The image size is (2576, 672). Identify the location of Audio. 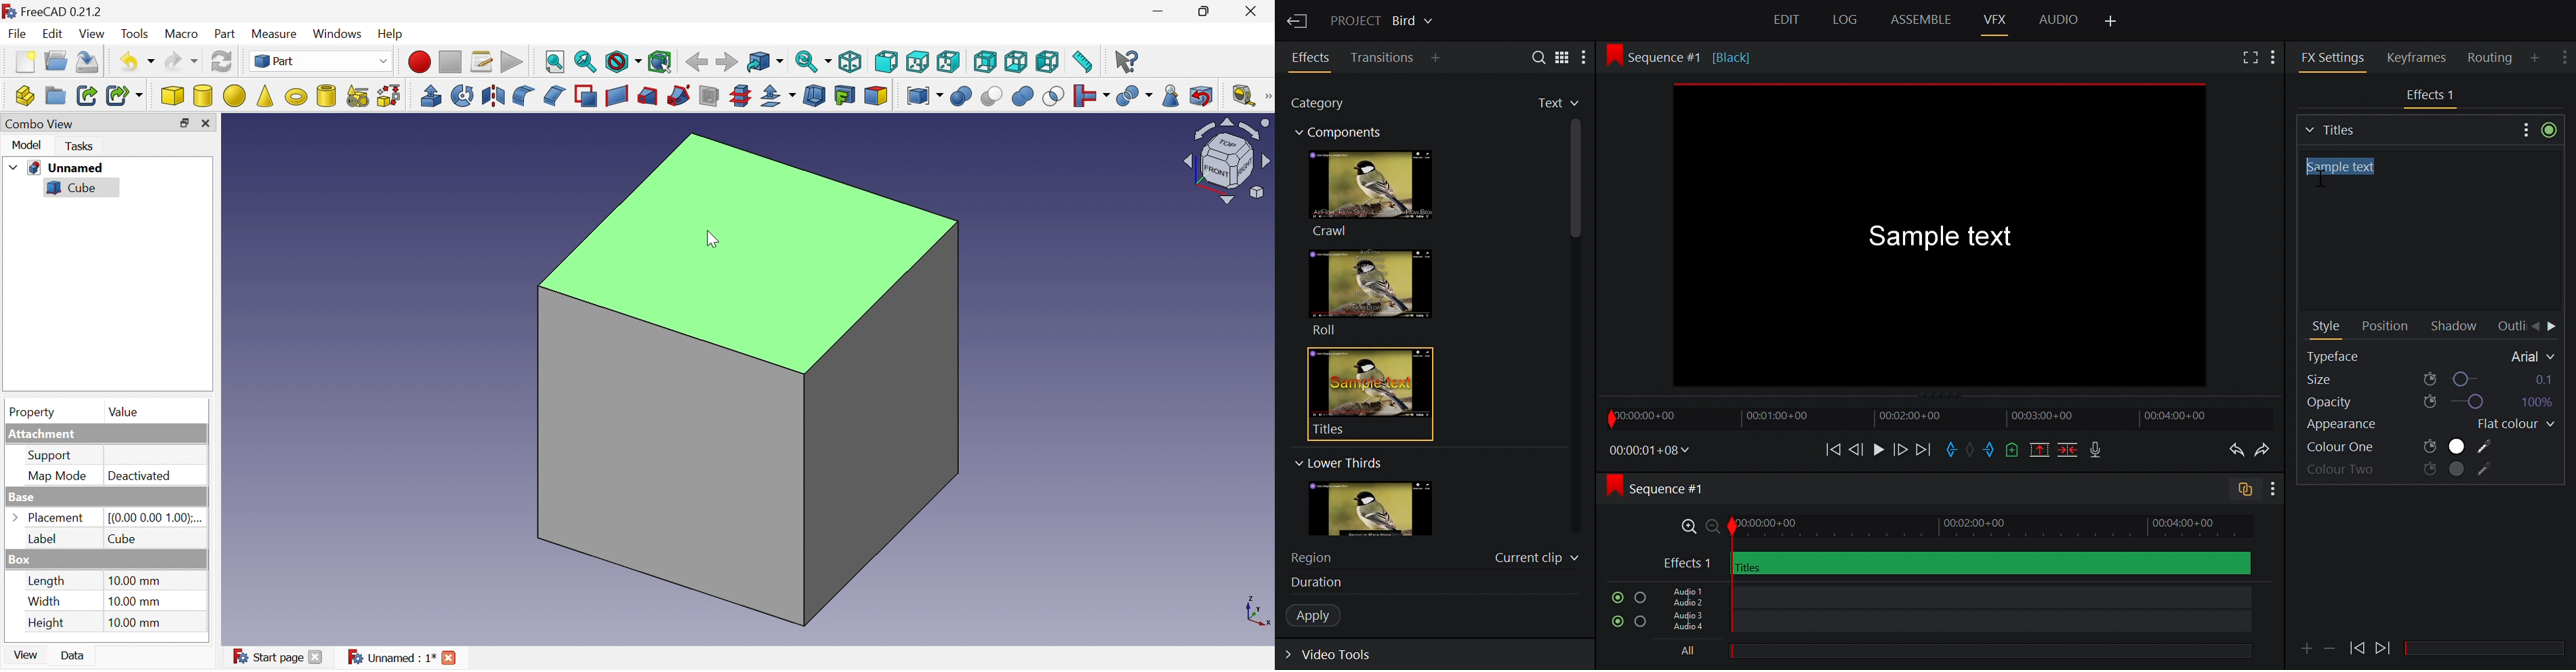
(2058, 18).